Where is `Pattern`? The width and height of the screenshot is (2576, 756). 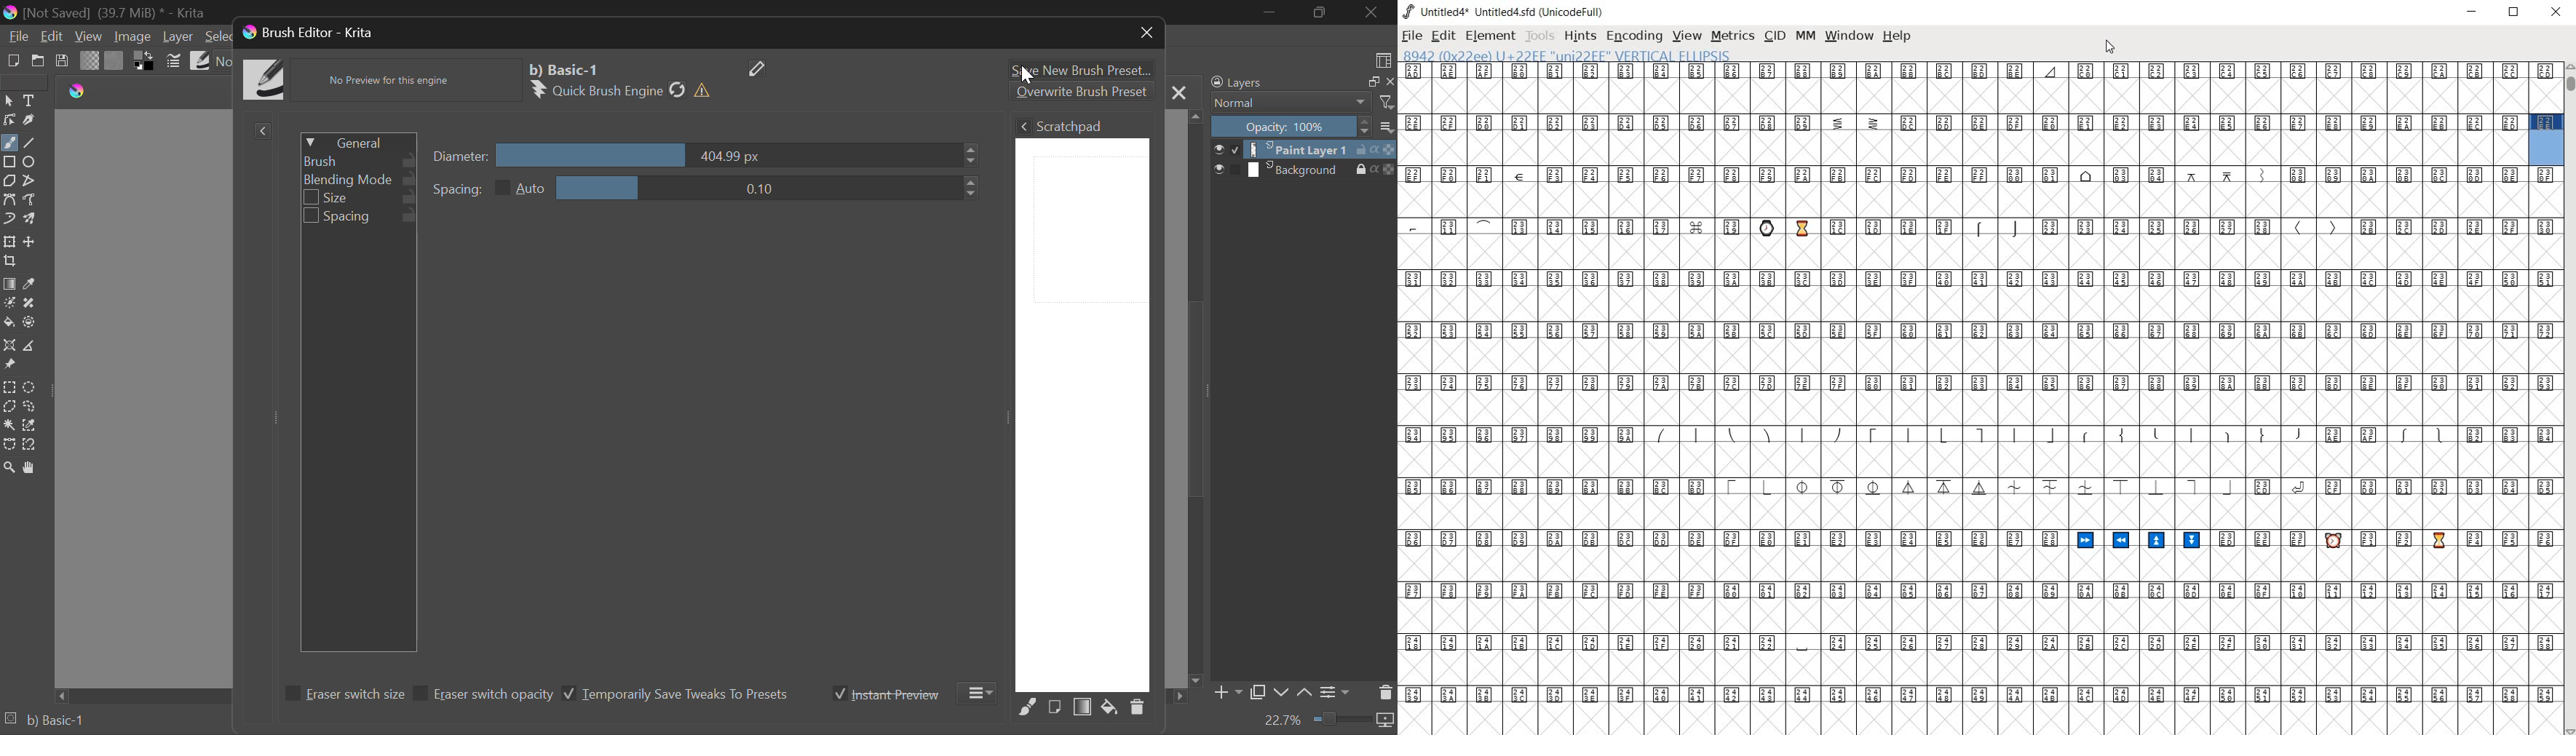
Pattern is located at coordinates (115, 60).